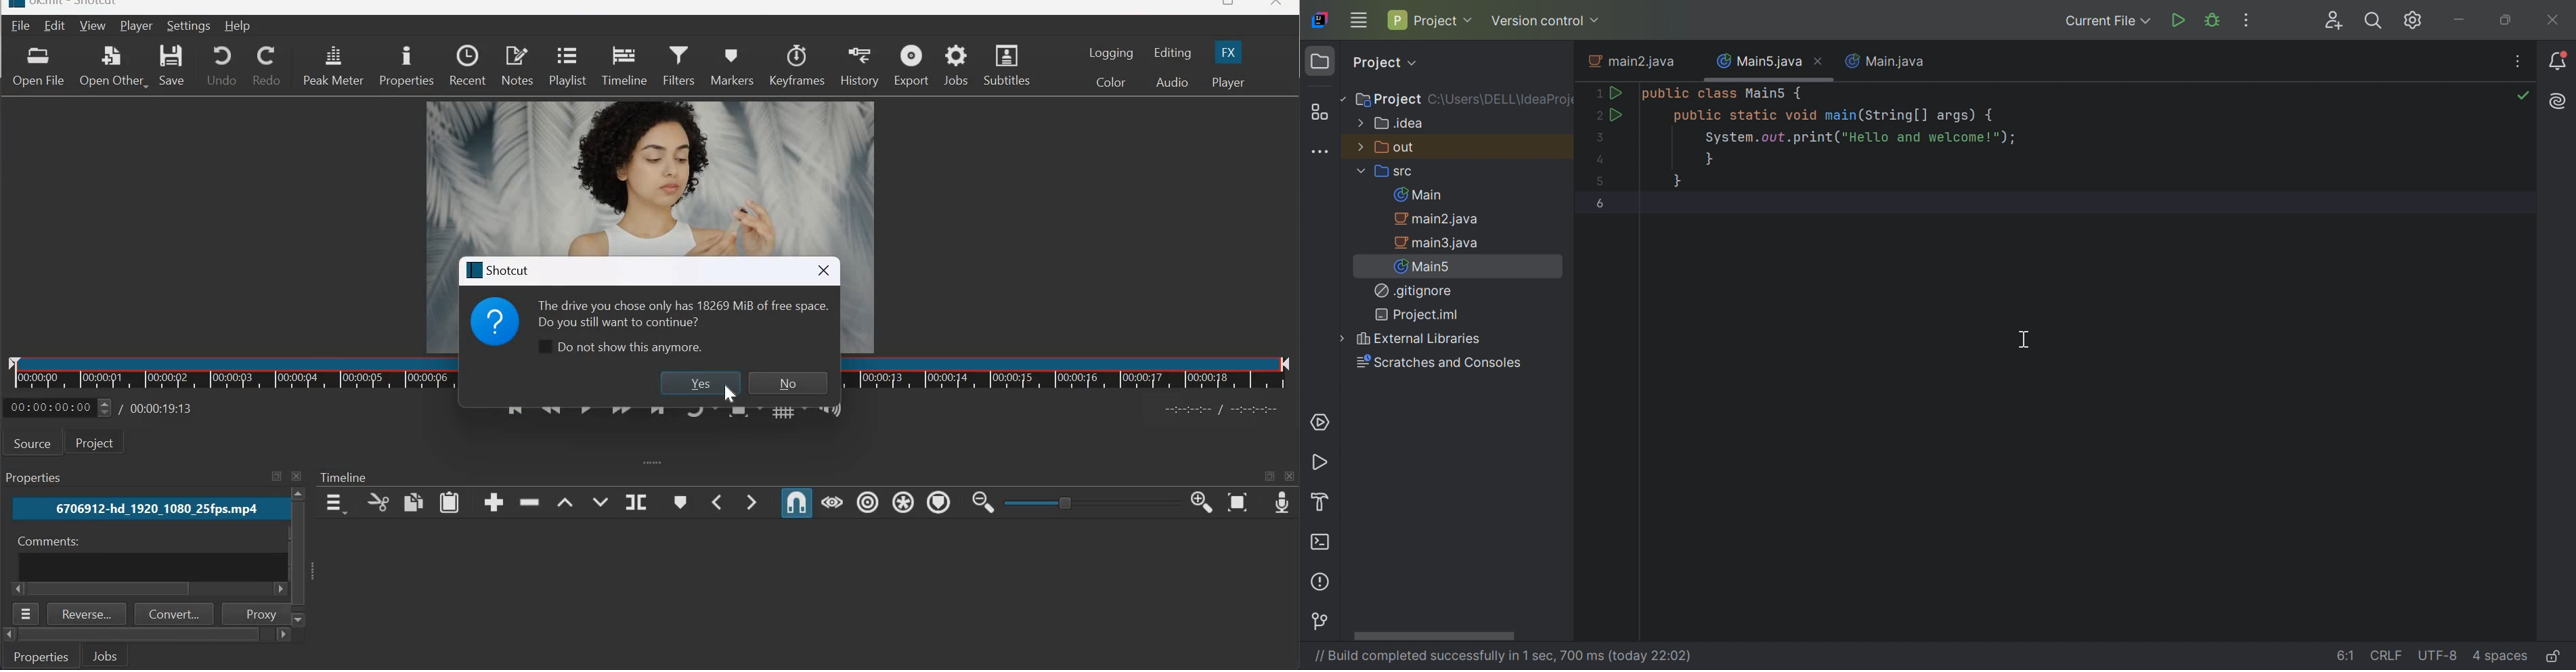  I want to click on close, so click(1277, 5).